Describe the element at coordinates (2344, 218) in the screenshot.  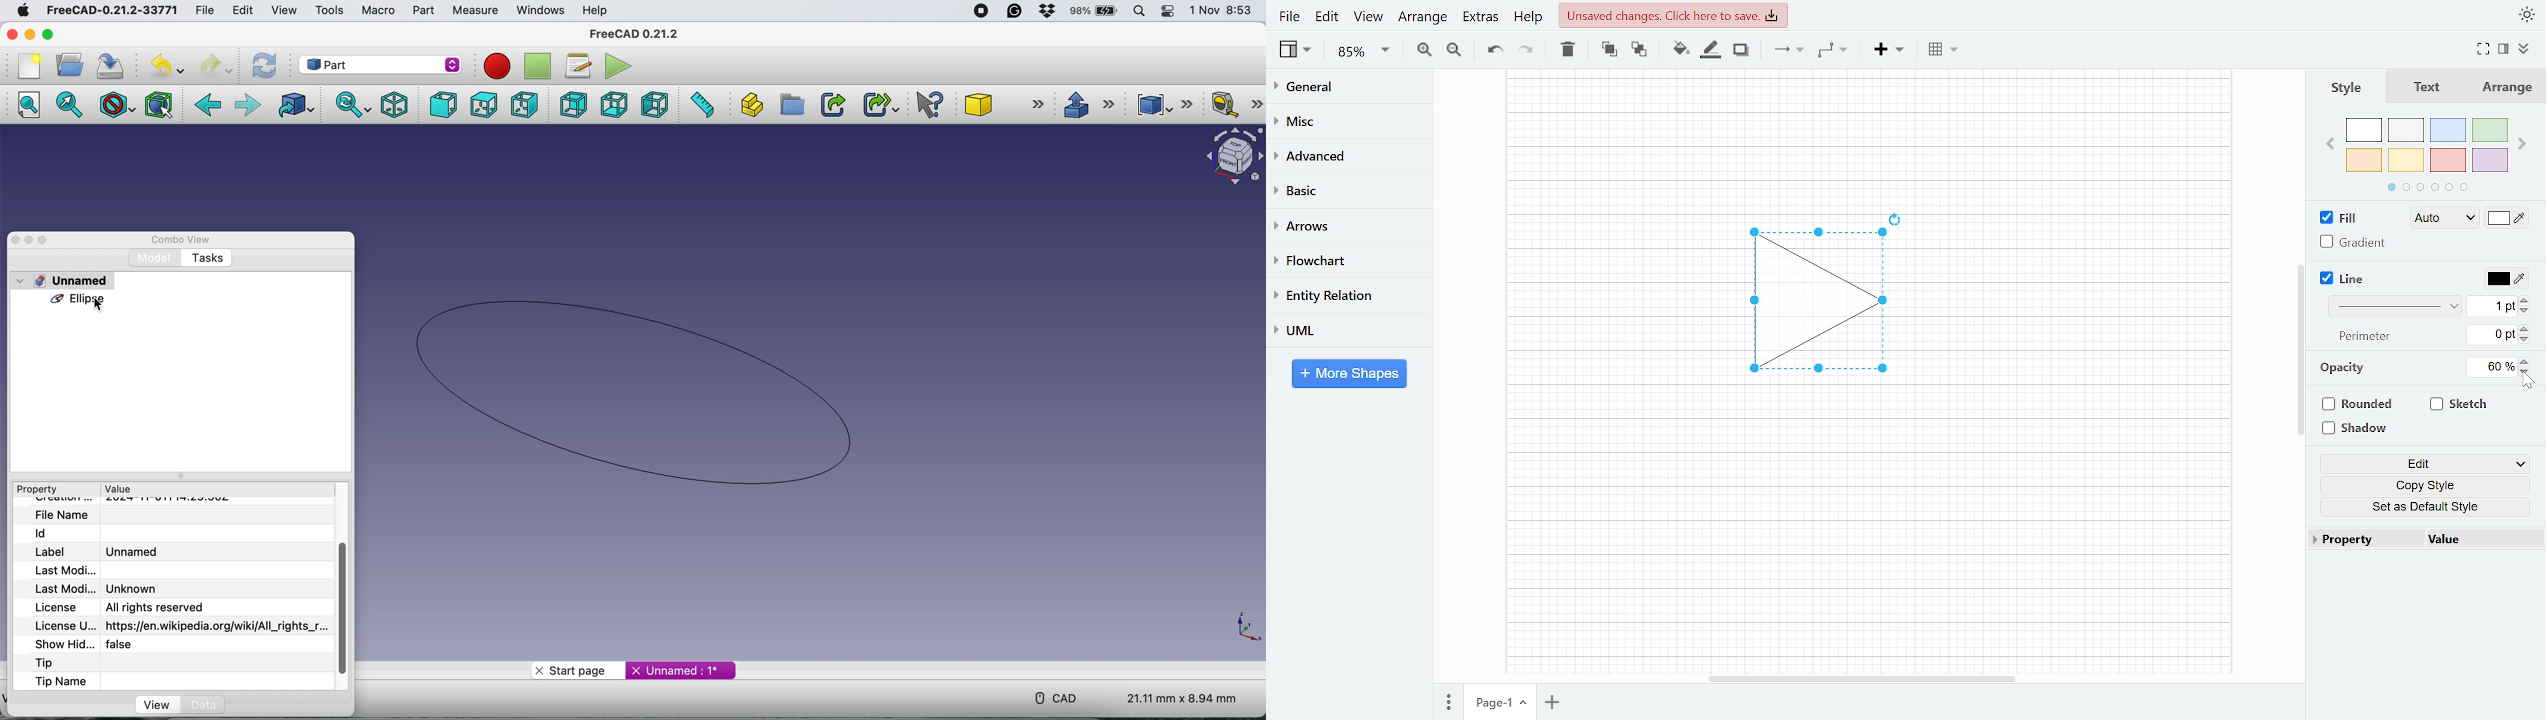
I see `Fill` at that location.